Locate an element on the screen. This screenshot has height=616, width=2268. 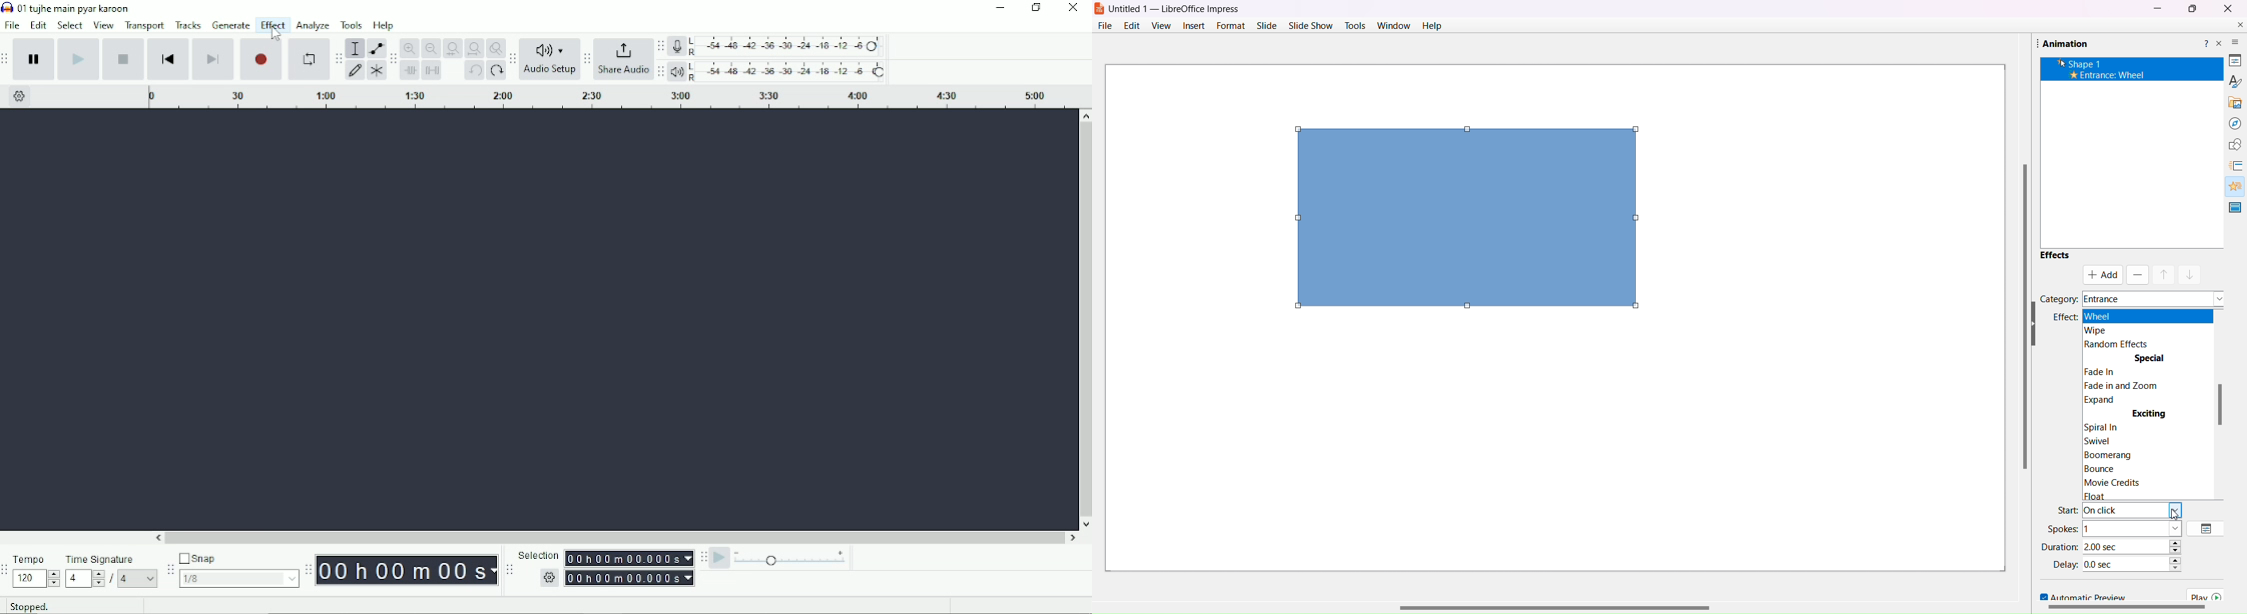
Stopped is located at coordinates (28, 606).